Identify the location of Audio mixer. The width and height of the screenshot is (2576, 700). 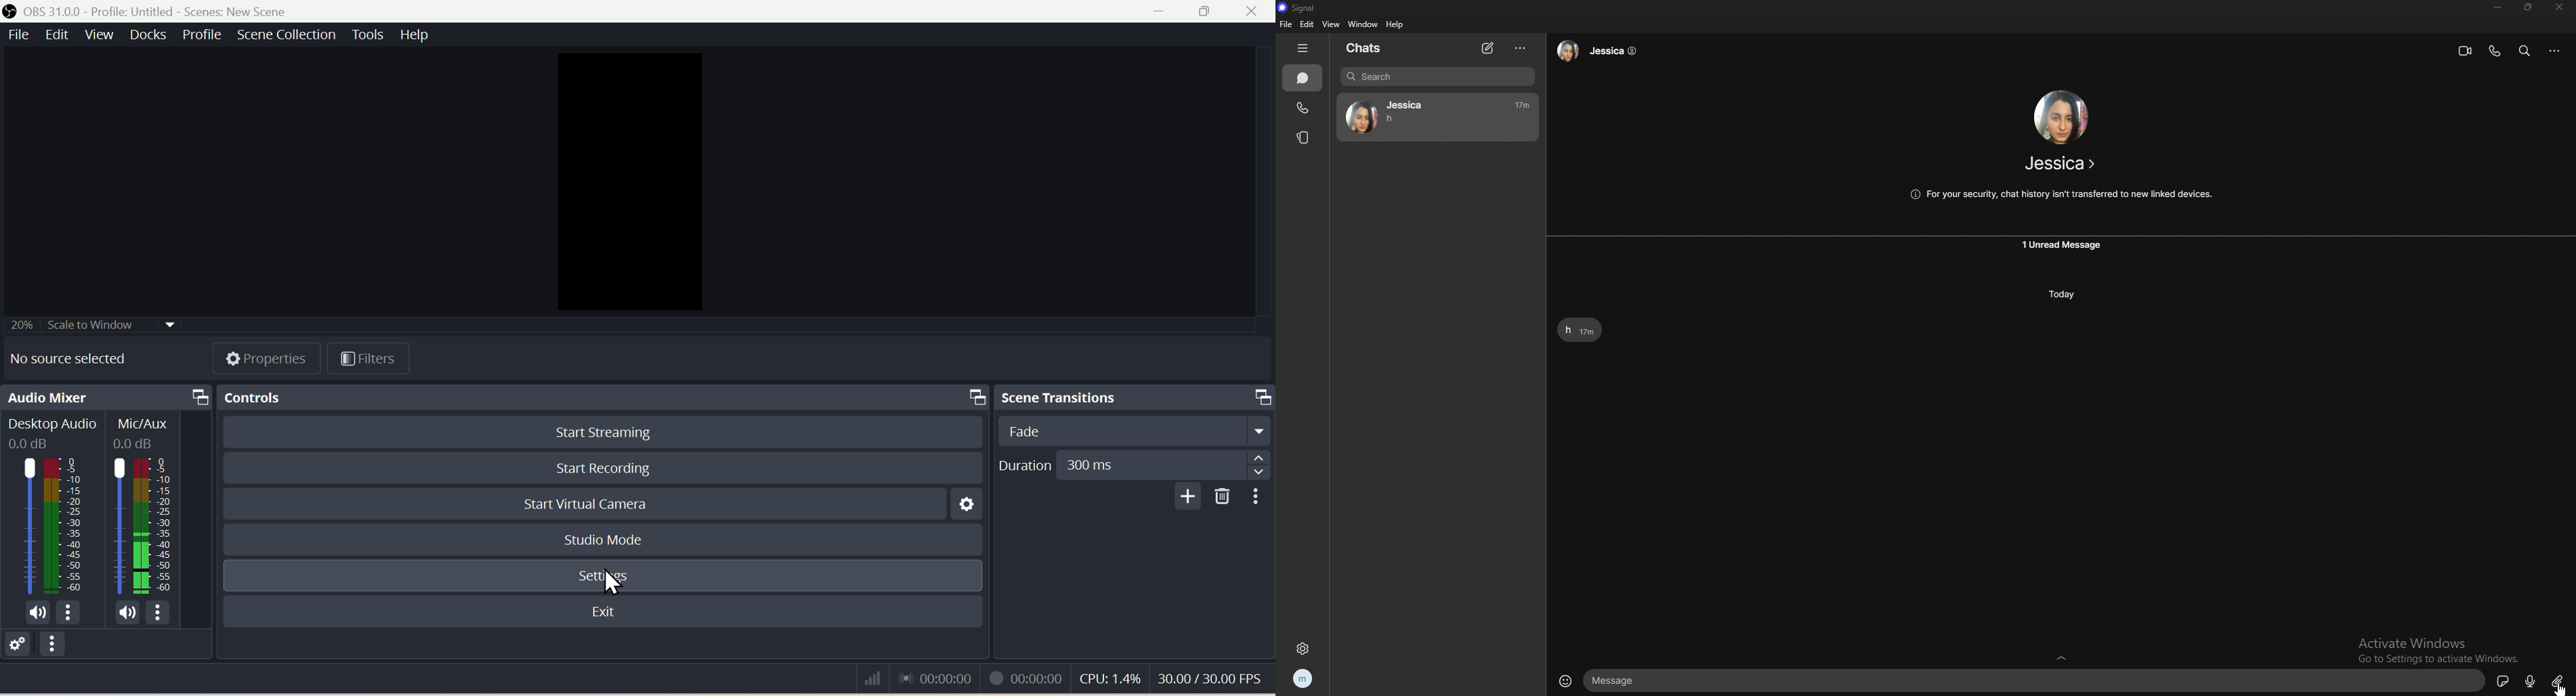
(106, 395).